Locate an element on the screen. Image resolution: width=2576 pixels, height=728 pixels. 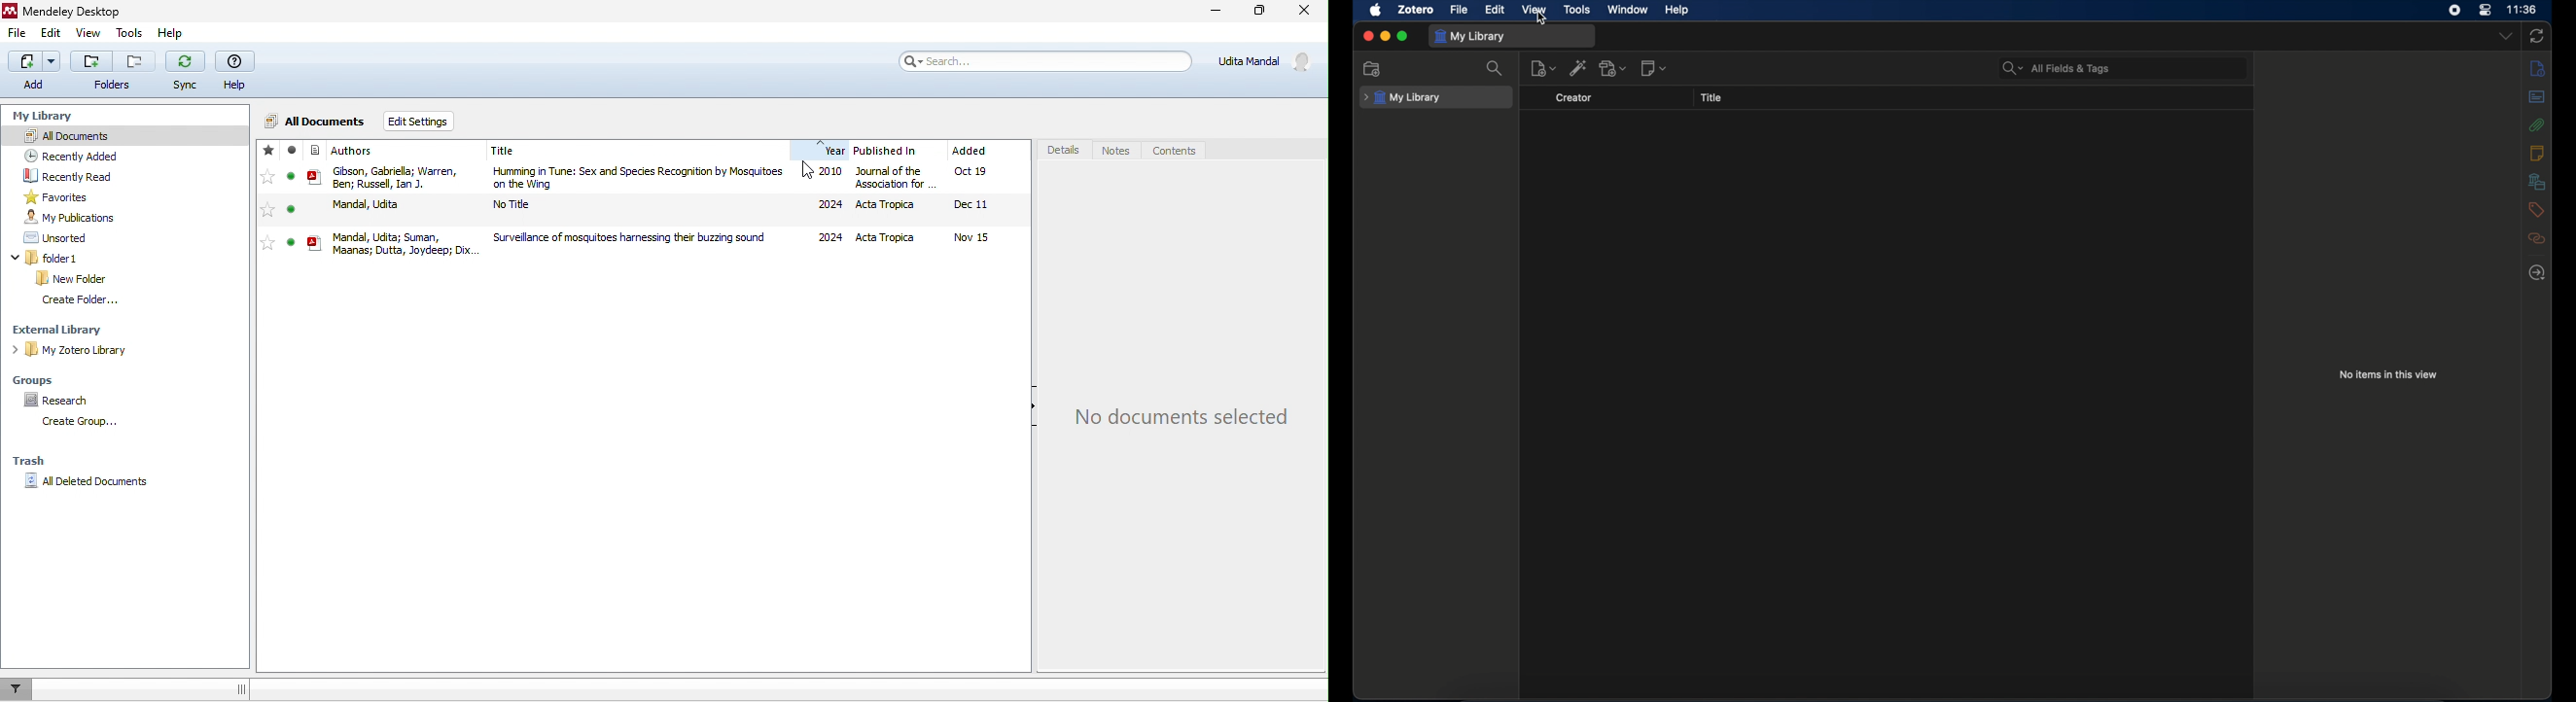
view is located at coordinates (1534, 10).